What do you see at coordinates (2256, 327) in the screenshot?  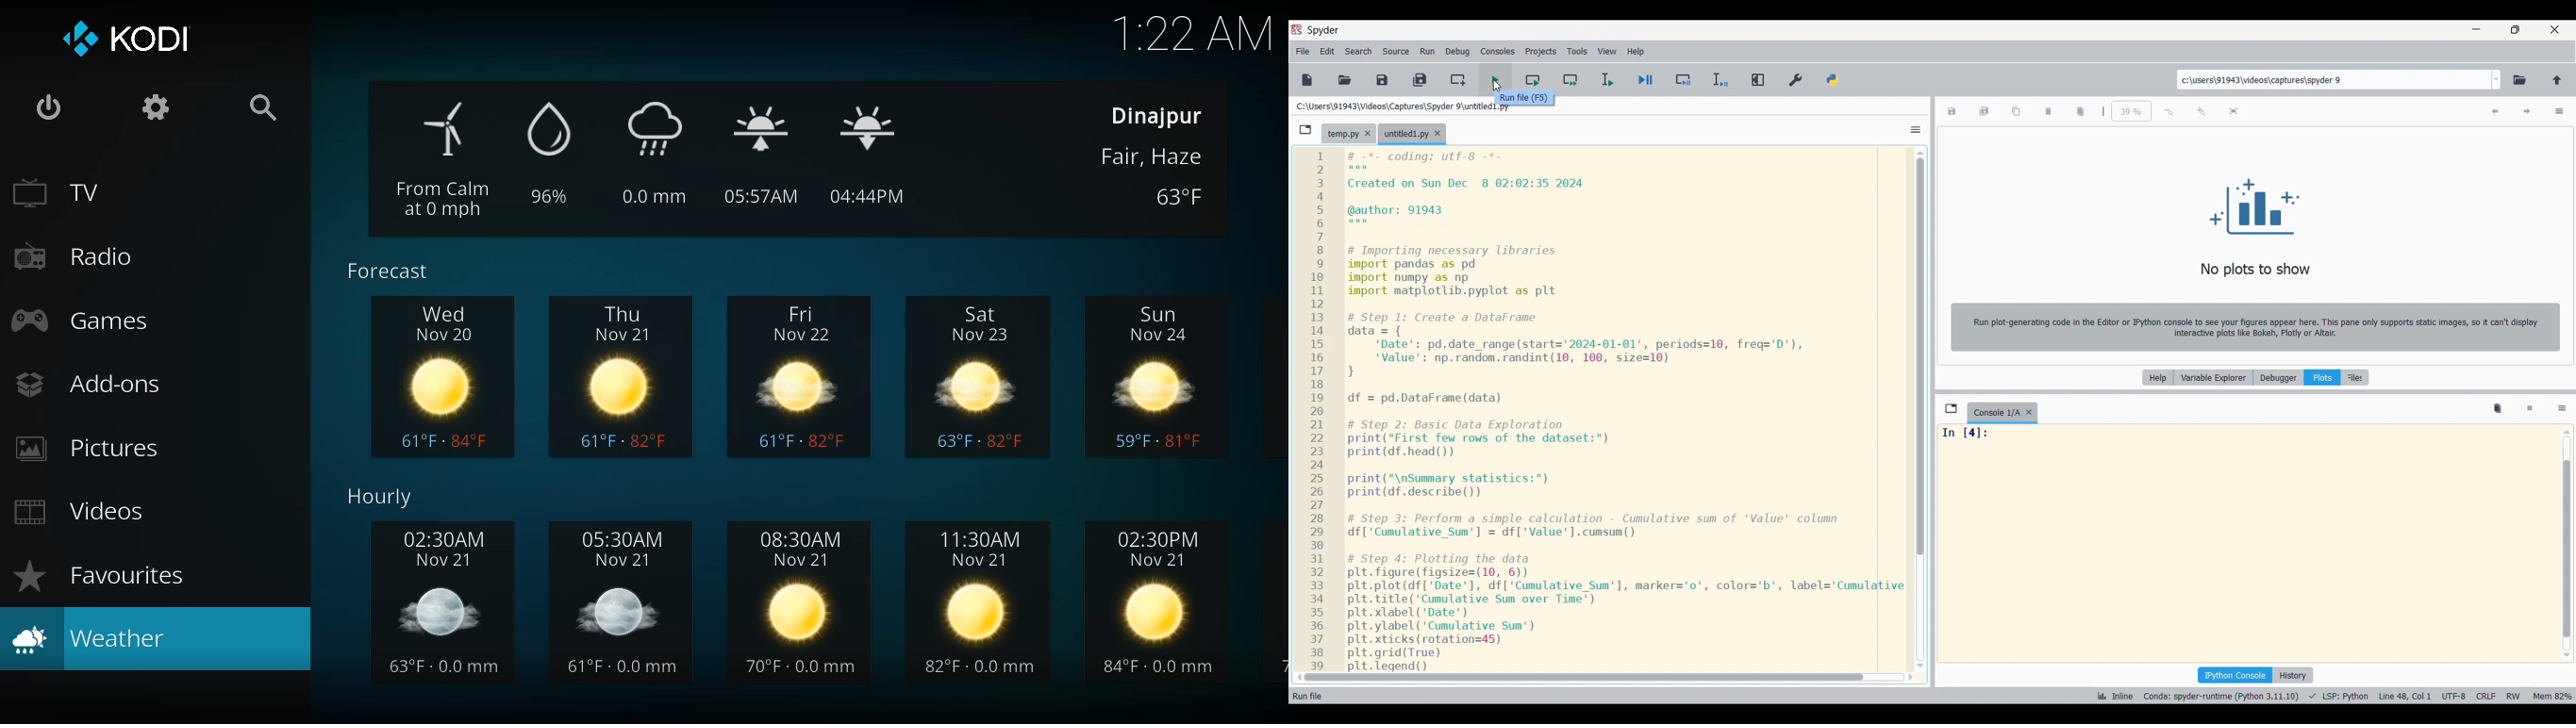 I see `Run plot-generating code in the Editor or IPython console to see your figures appear here. This pane only supports static images, so it can't display
interactive plots like Bokeh, Plotly or Altair` at bounding box center [2256, 327].